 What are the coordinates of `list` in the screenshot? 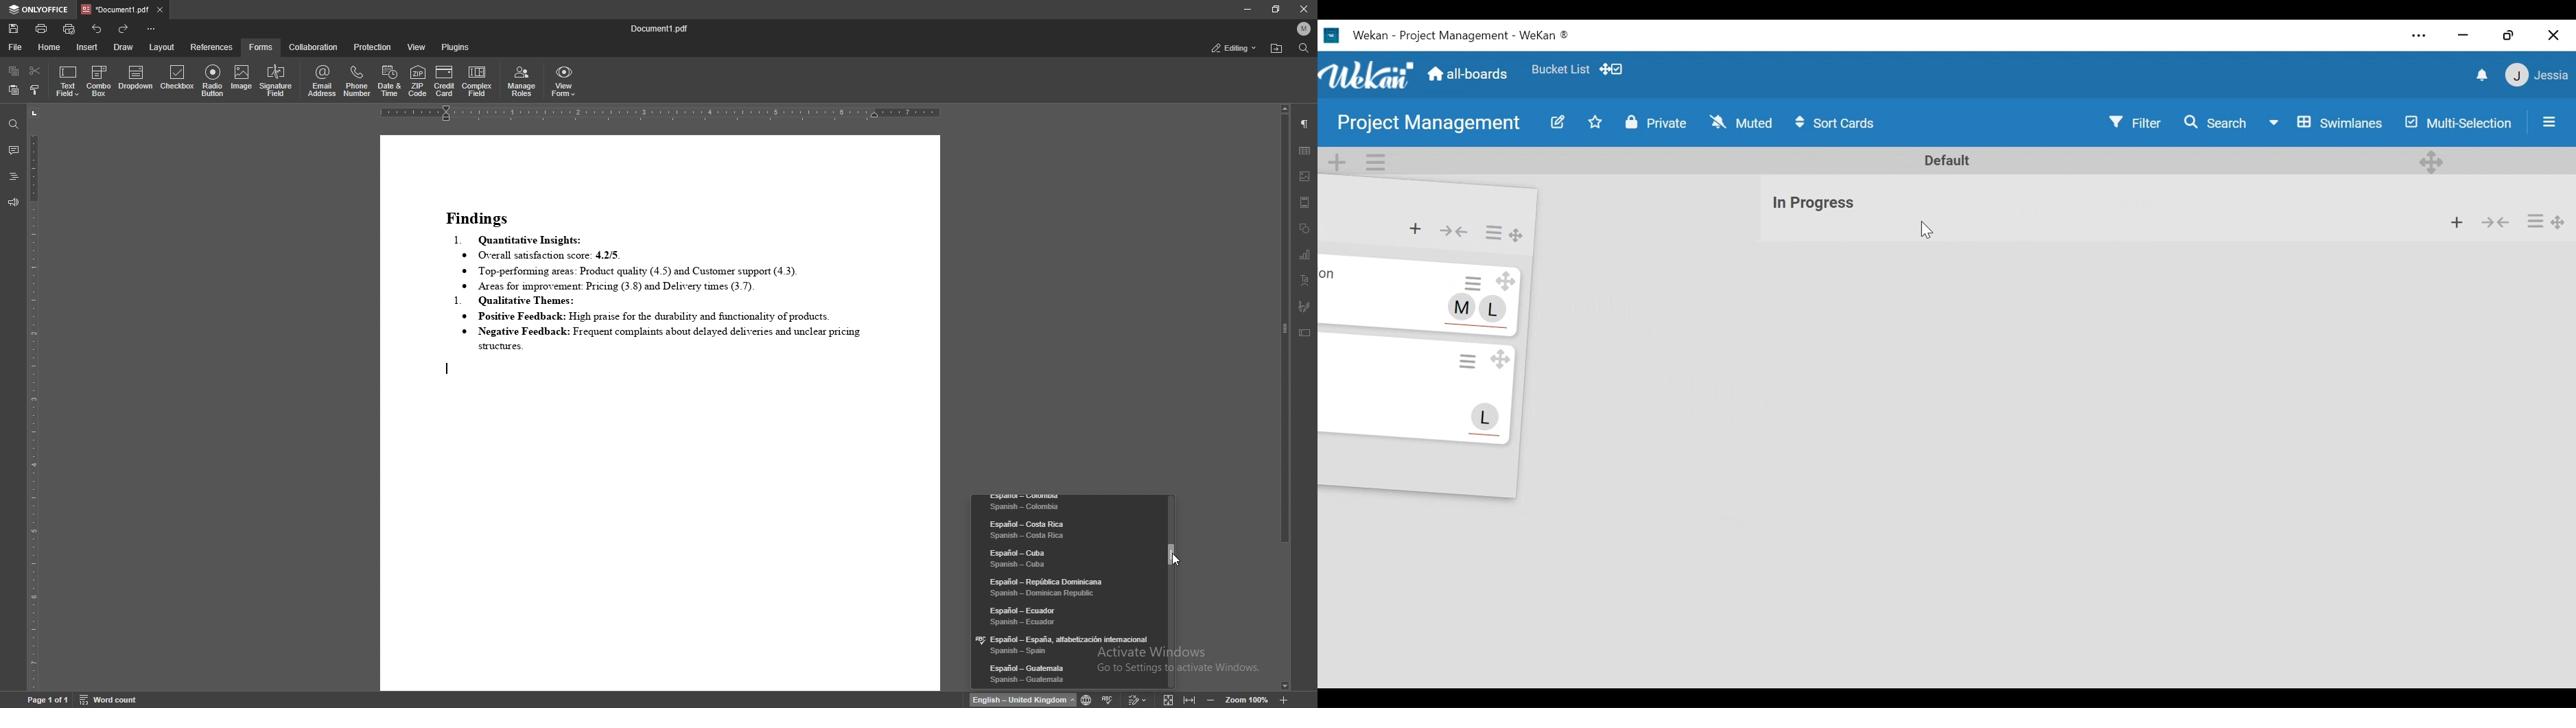 It's located at (1860, 208).